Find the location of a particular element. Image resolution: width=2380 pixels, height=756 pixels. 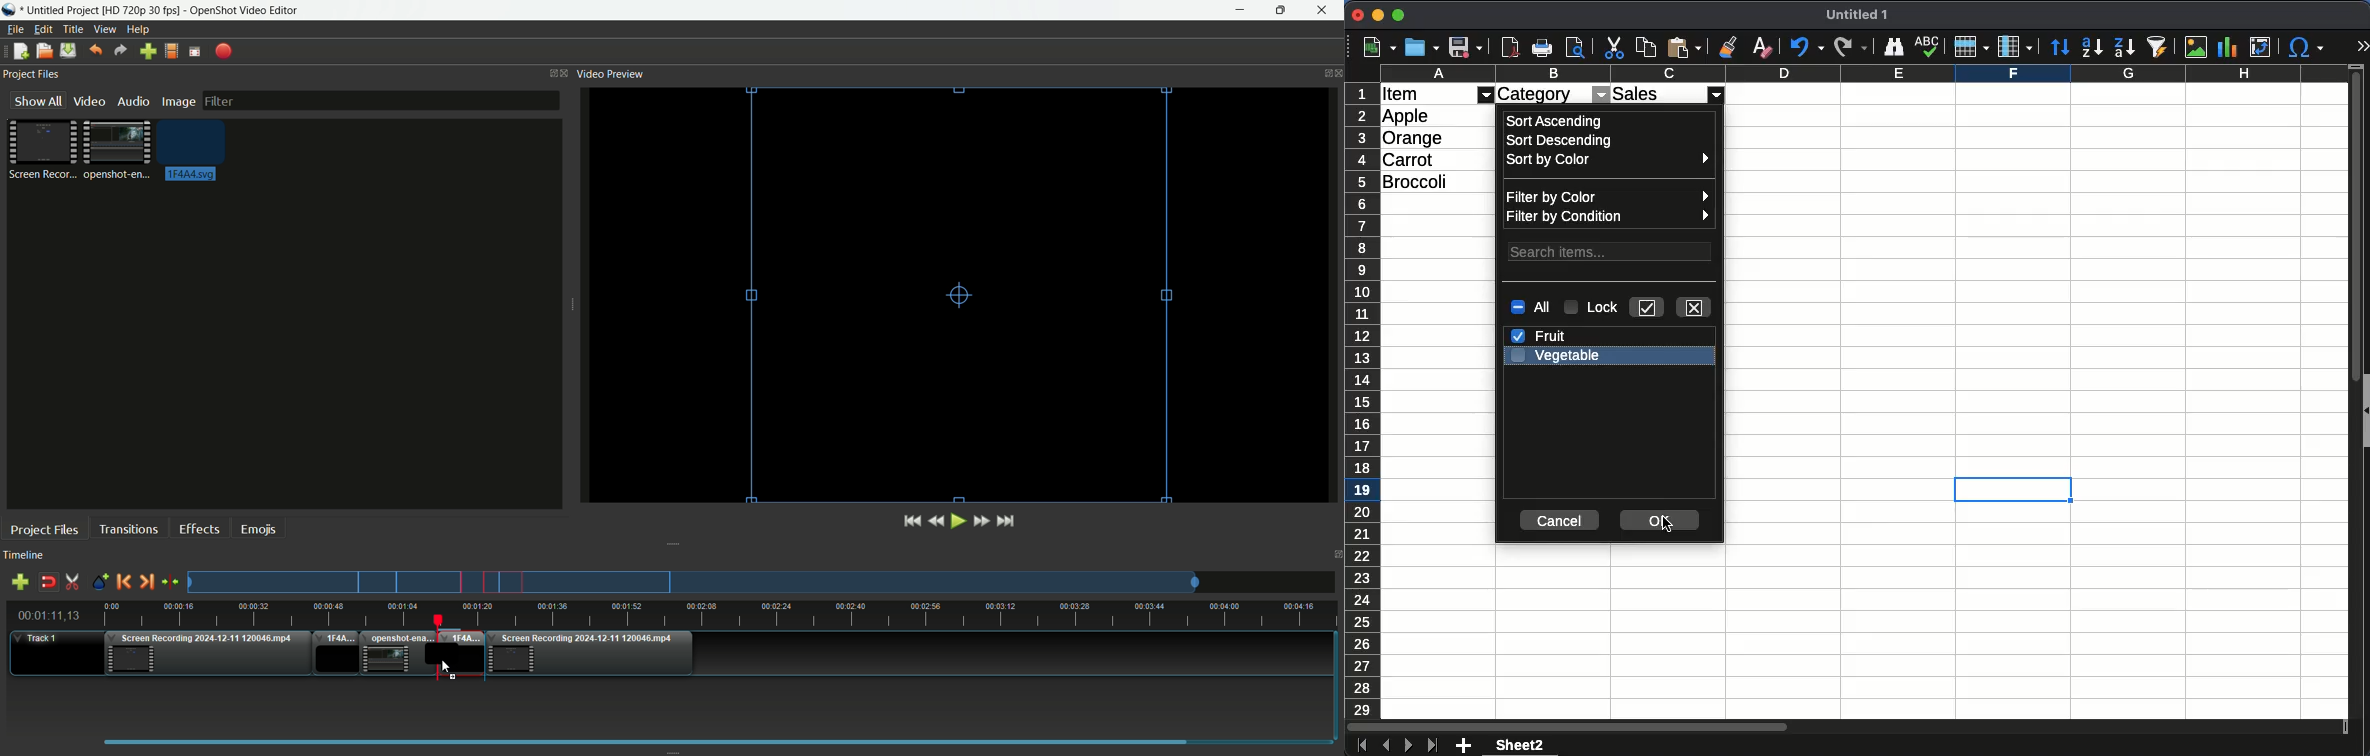

previous sheet is located at coordinates (1386, 745).